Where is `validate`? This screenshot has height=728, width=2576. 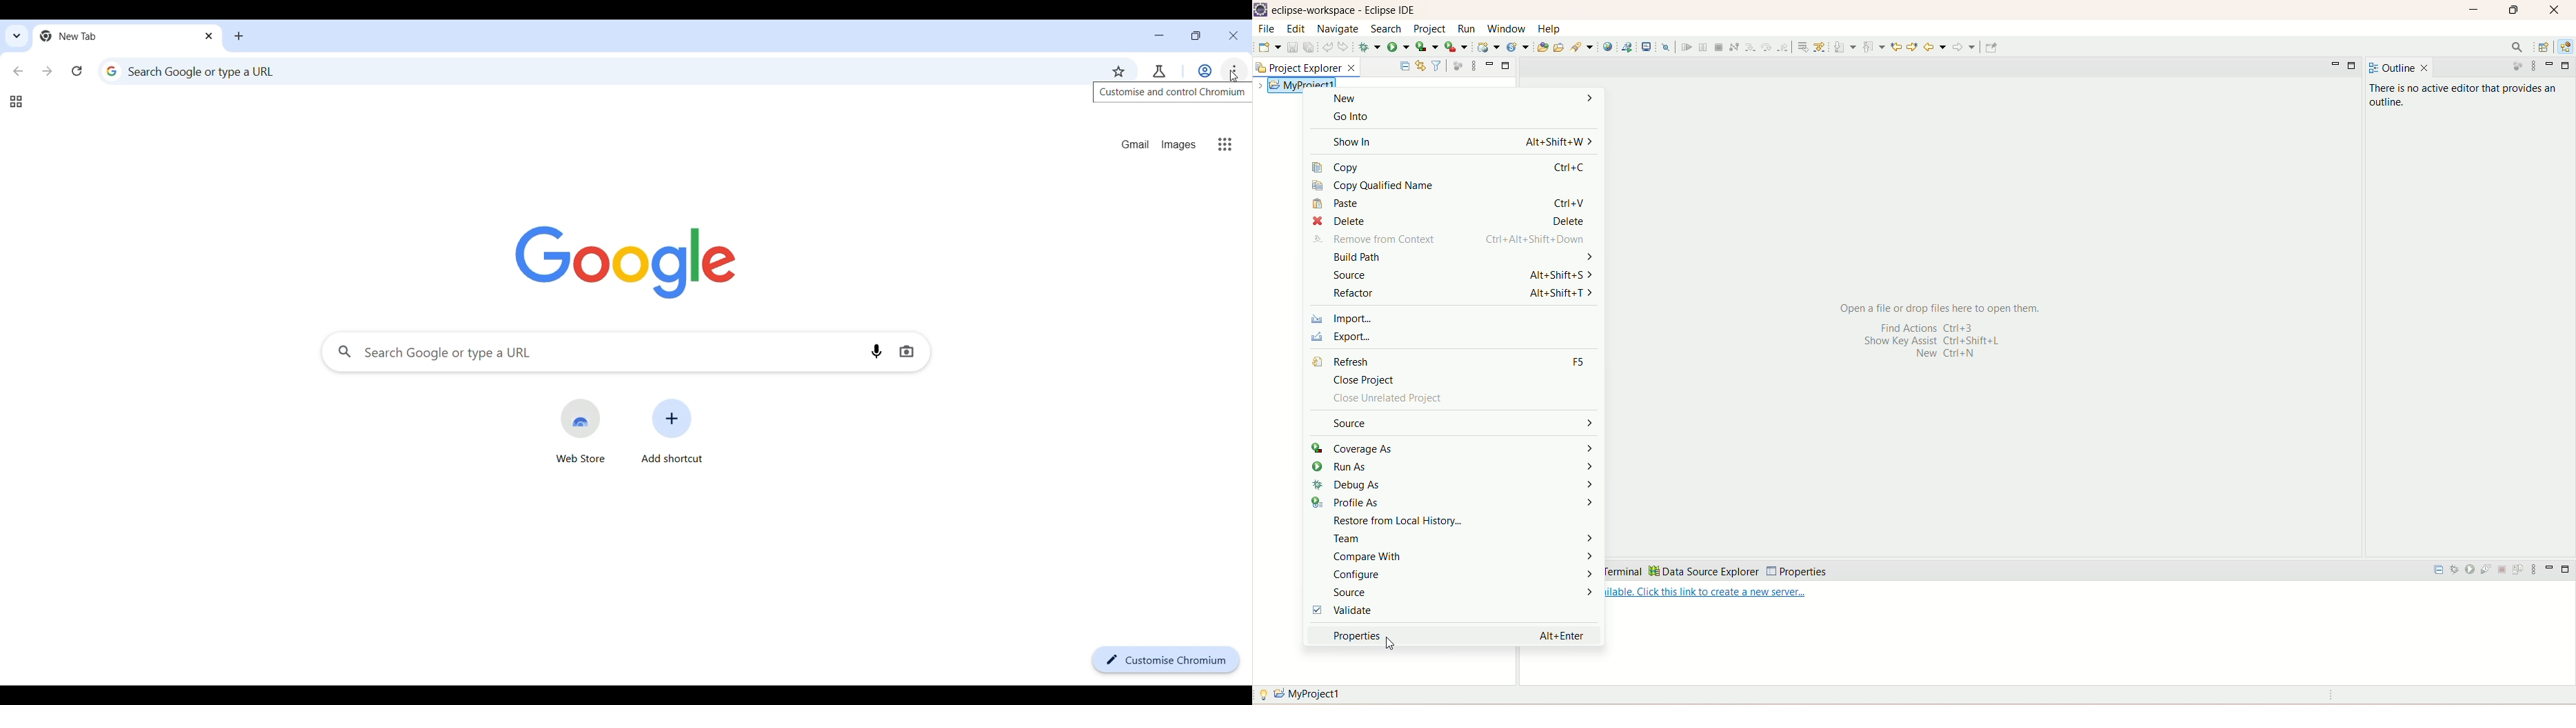
validate is located at coordinates (1452, 610).